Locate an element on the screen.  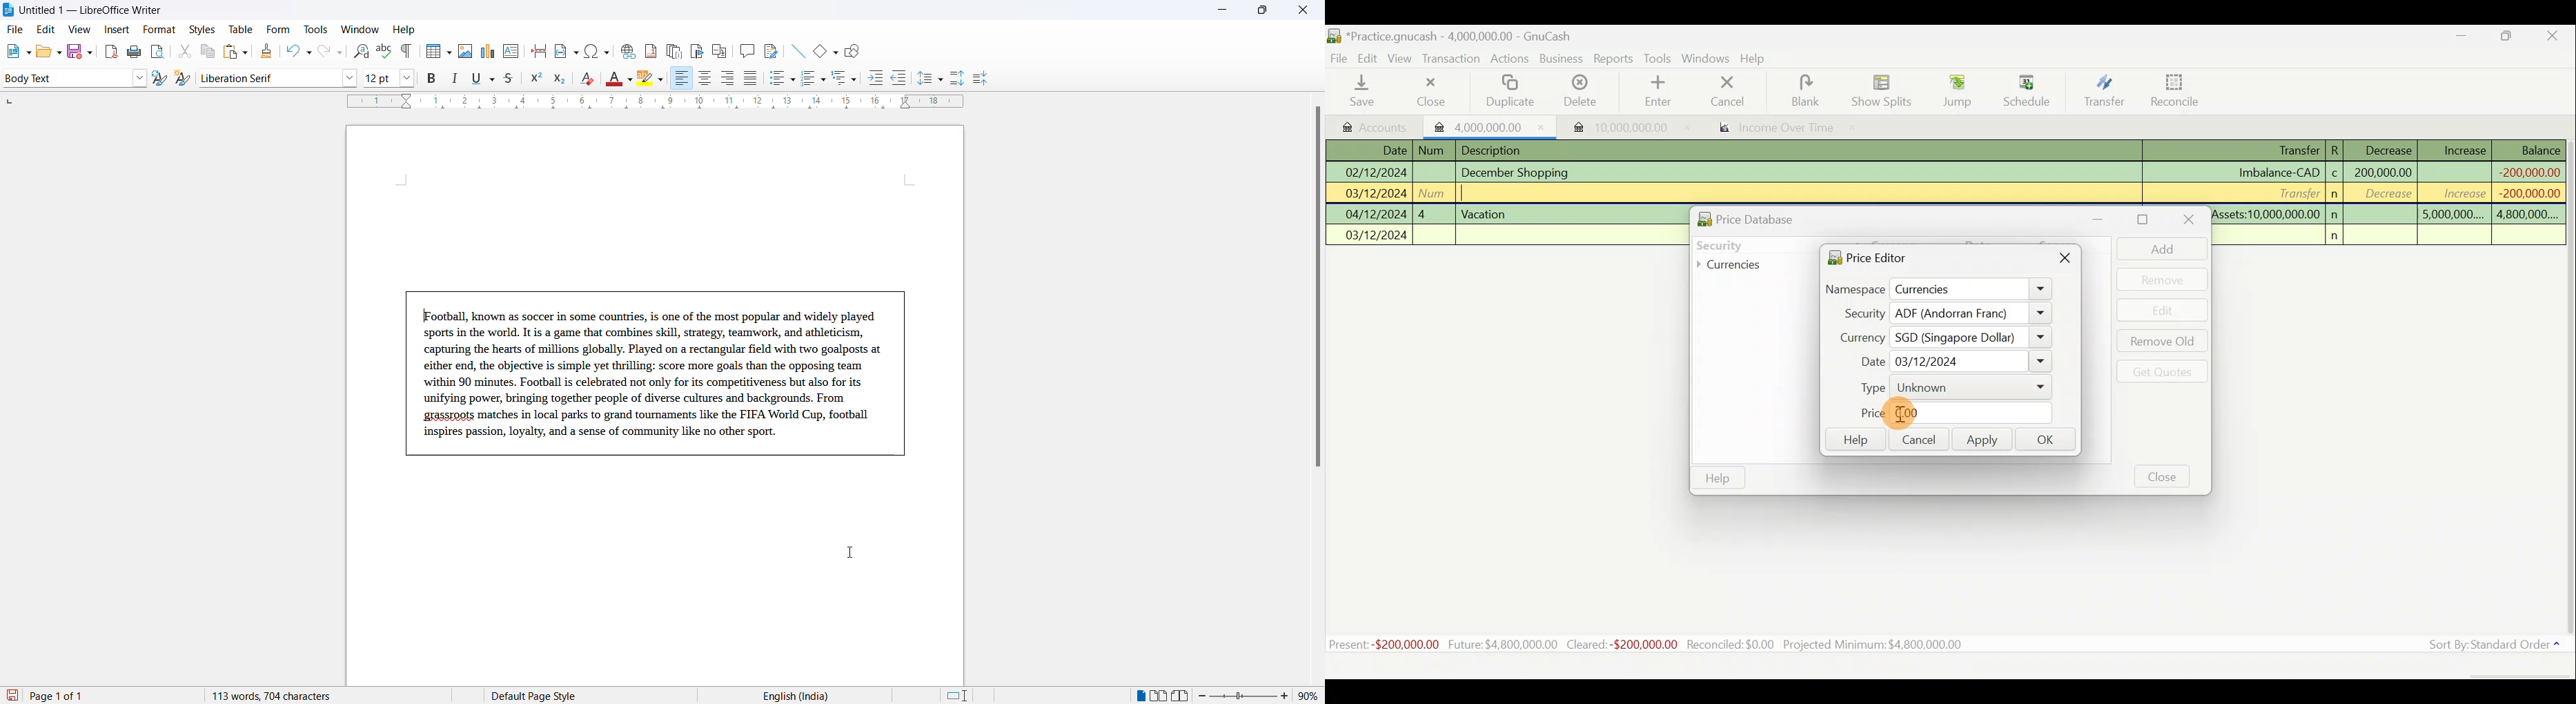
02/12/2024 is located at coordinates (1374, 171).